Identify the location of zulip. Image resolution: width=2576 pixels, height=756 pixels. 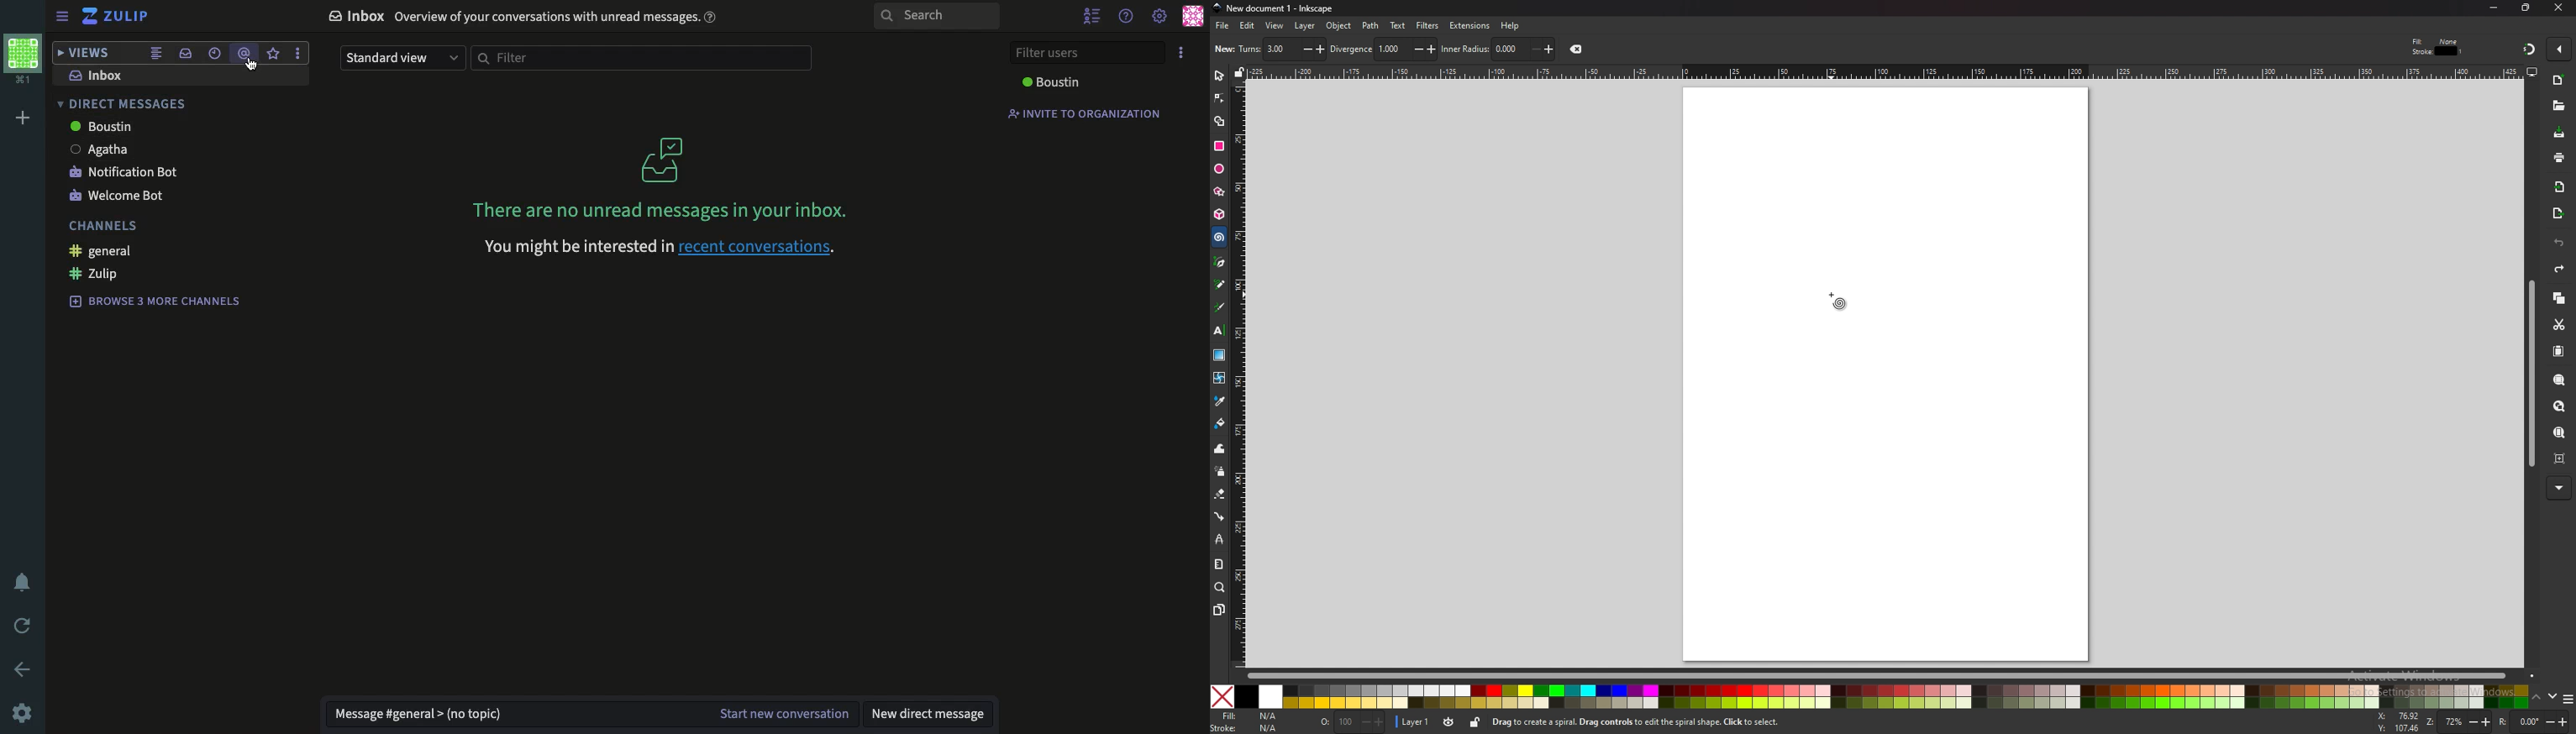
(118, 15).